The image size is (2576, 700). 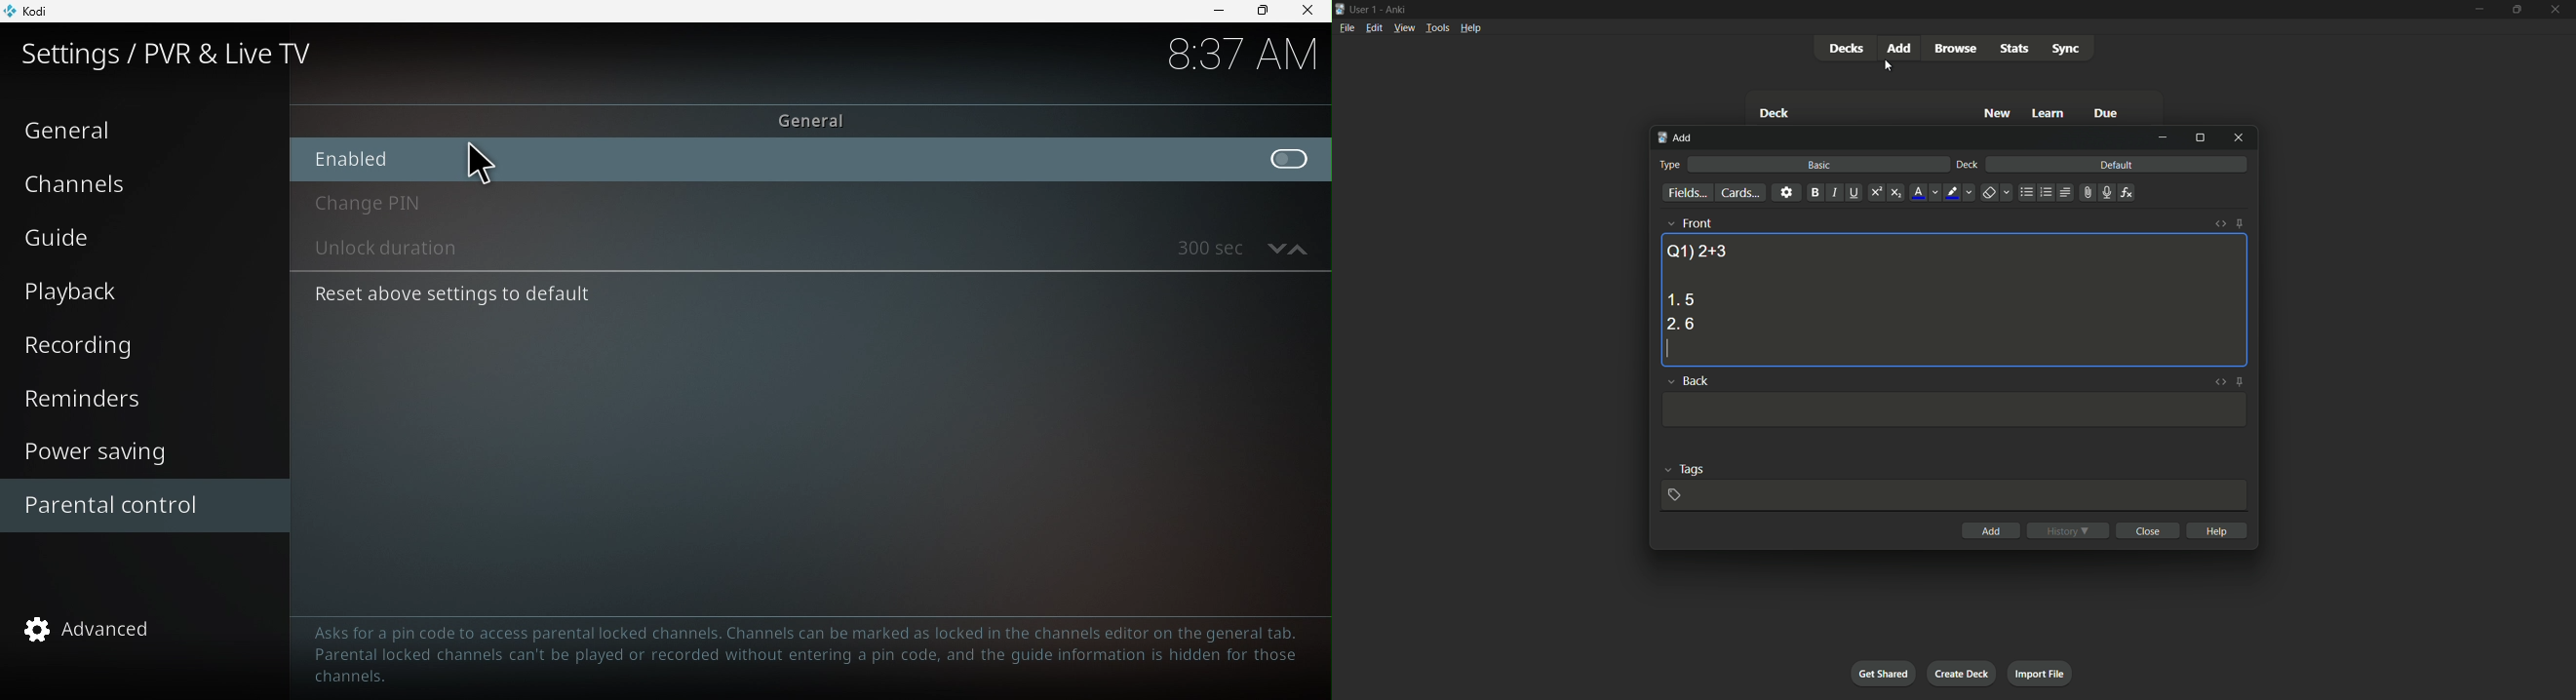 What do you see at coordinates (2516, 9) in the screenshot?
I see `maximize` at bounding box center [2516, 9].